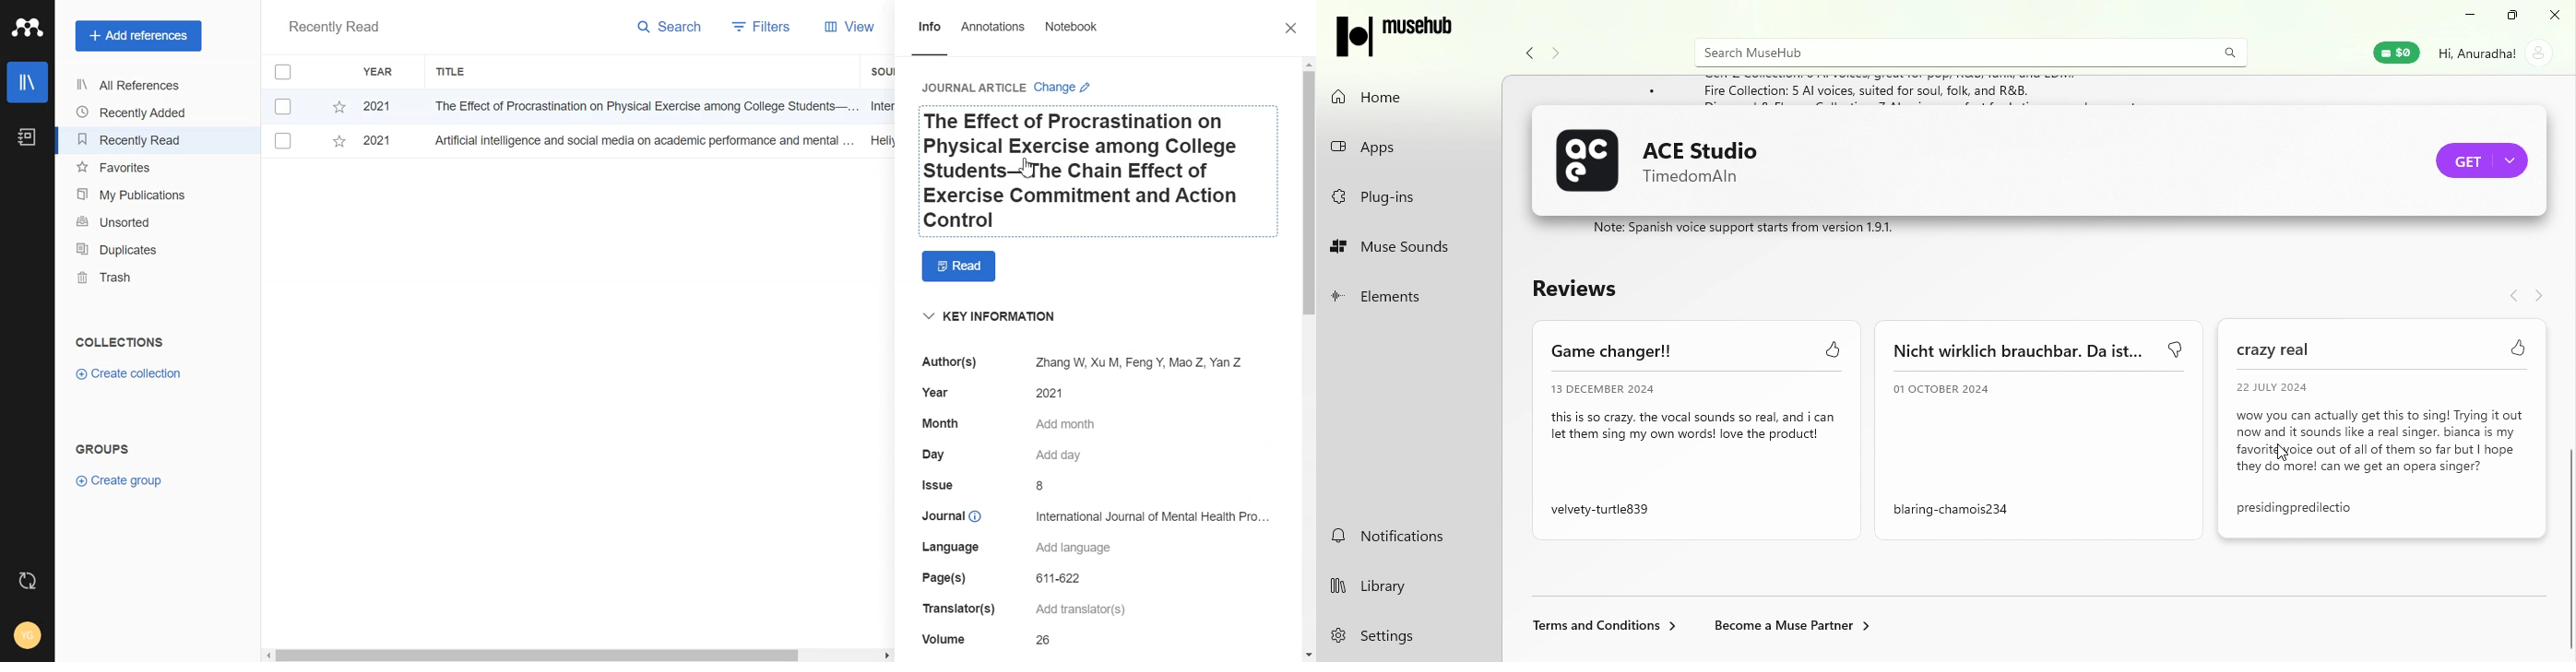 The height and width of the screenshot is (672, 2576). Describe the element at coordinates (1591, 290) in the screenshot. I see `Reviews` at that location.